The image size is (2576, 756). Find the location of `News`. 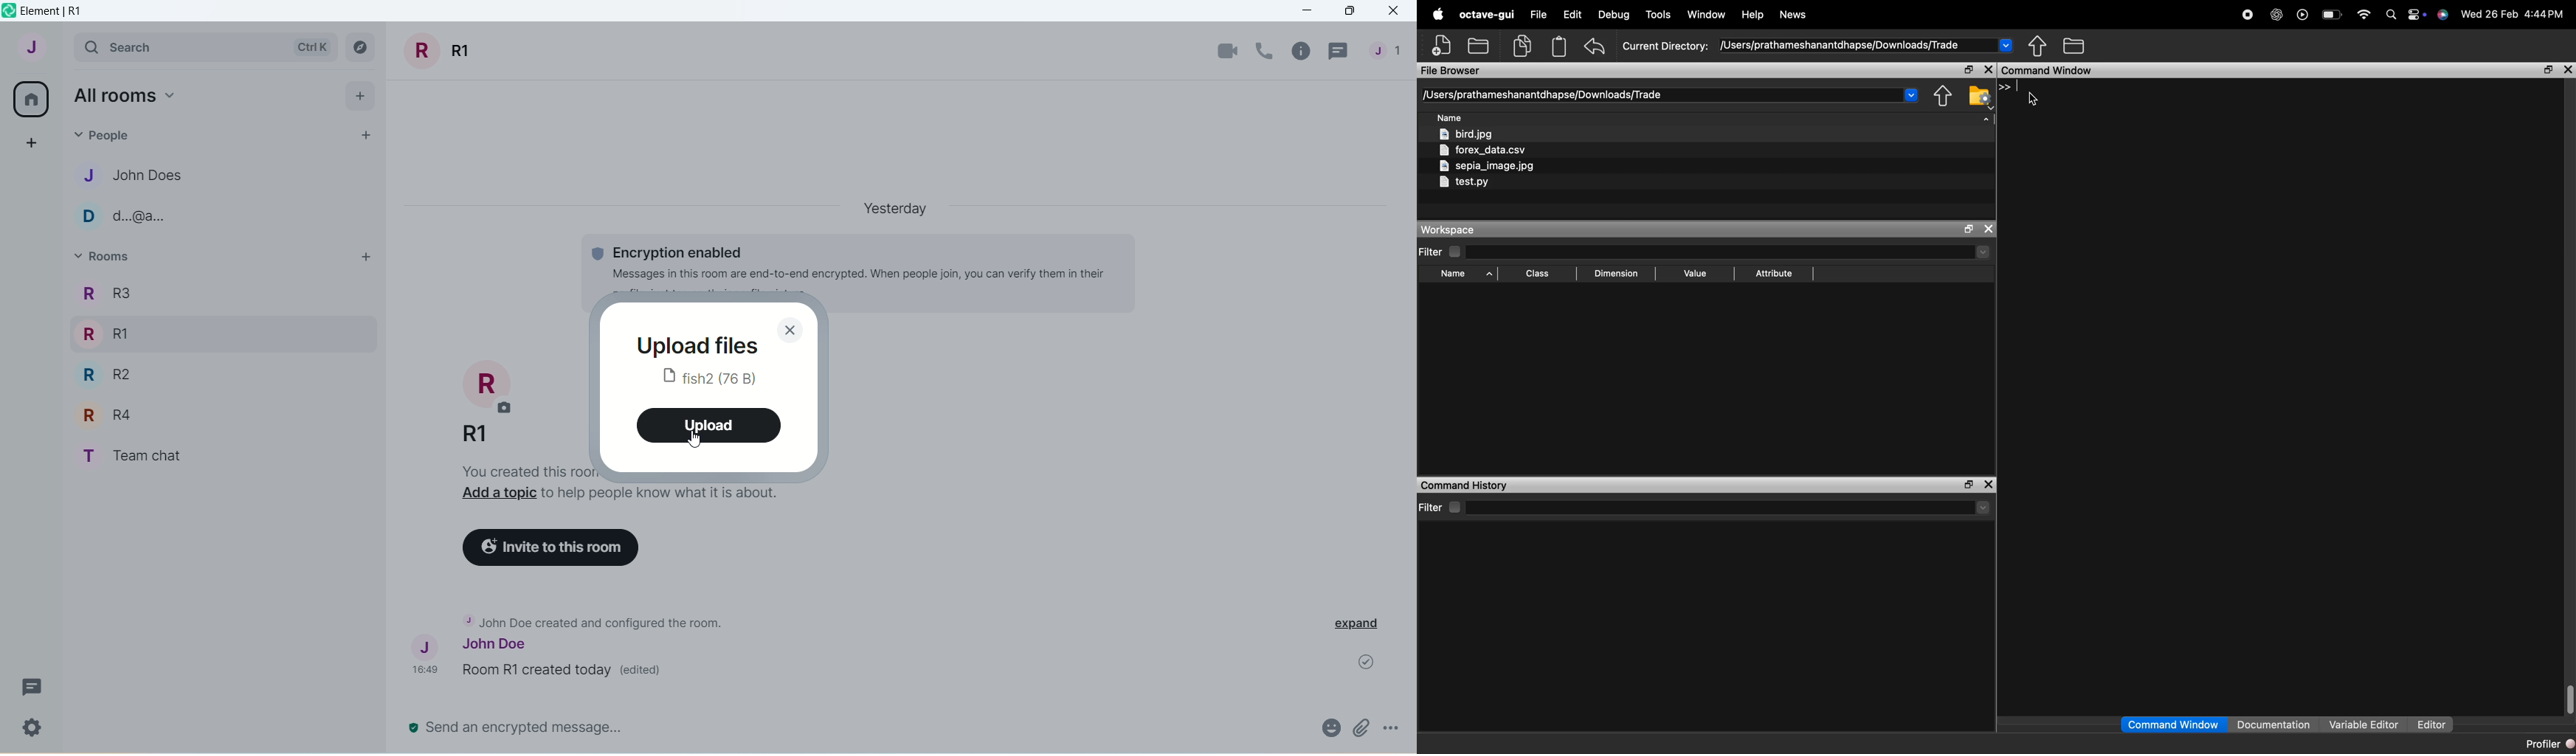

News is located at coordinates (1794, 14).